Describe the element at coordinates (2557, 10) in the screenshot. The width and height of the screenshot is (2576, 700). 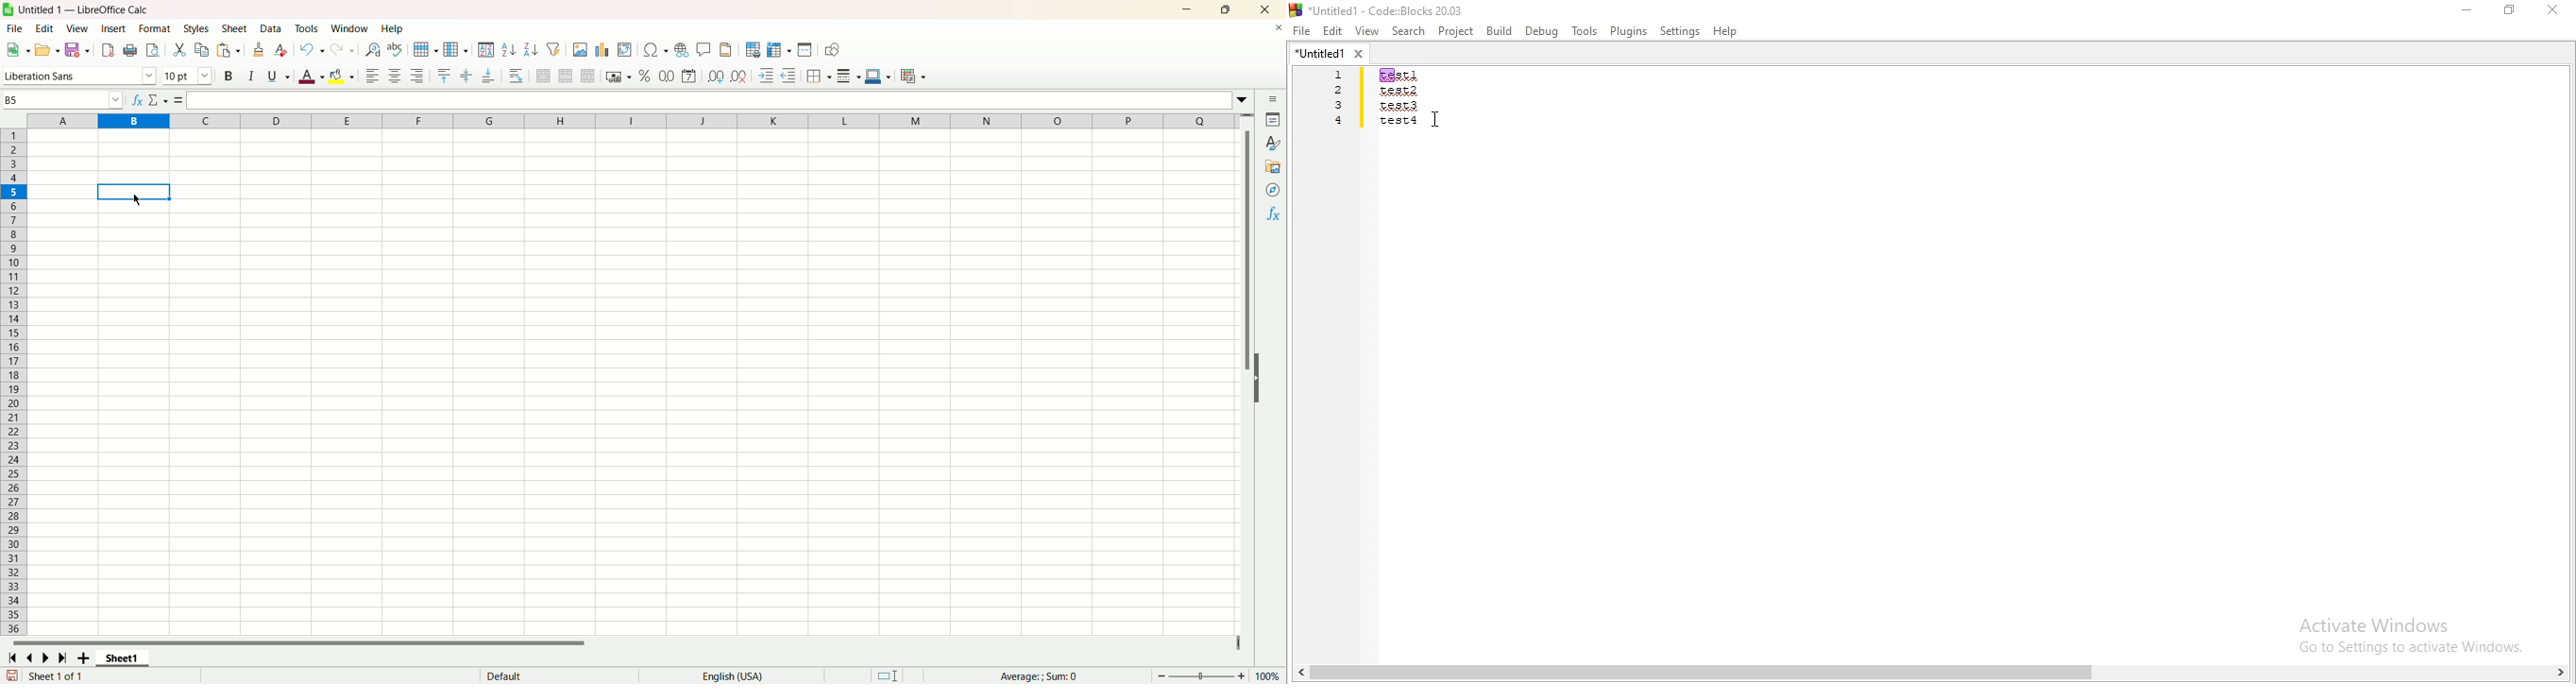
I see `close` at that location.